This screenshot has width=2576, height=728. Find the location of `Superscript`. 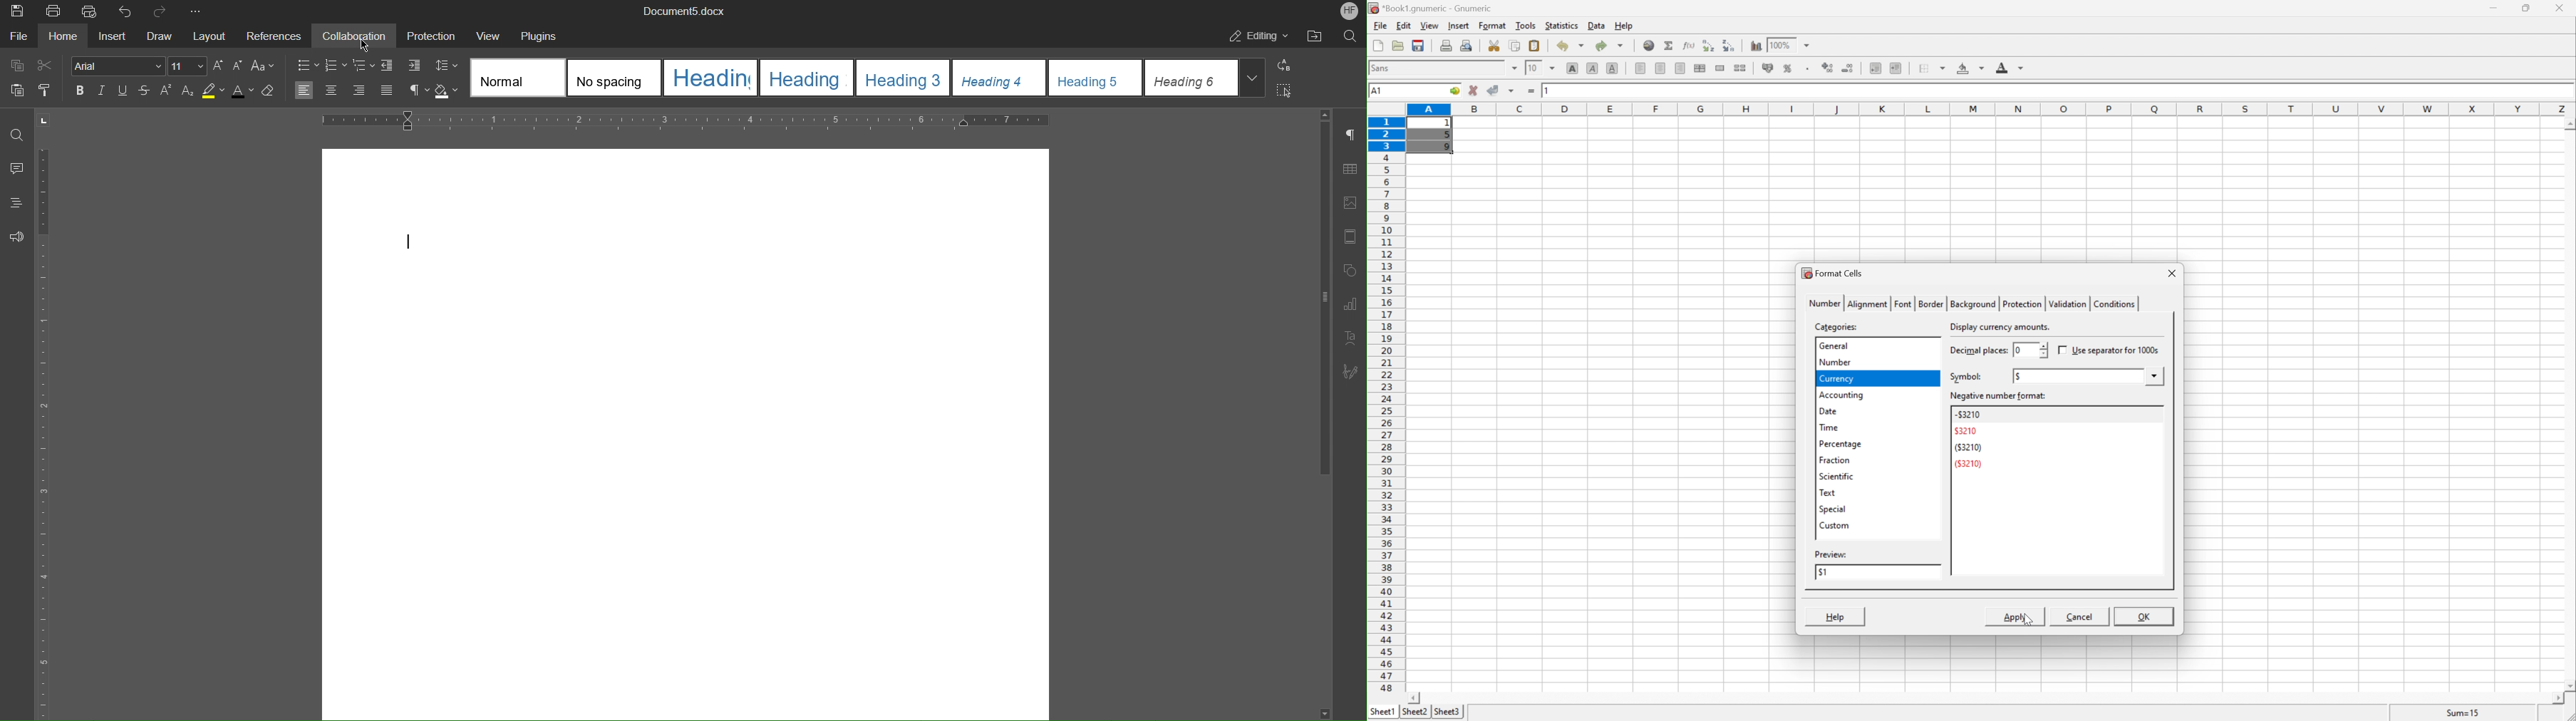

Superscript is located at coordinates (165, 94).